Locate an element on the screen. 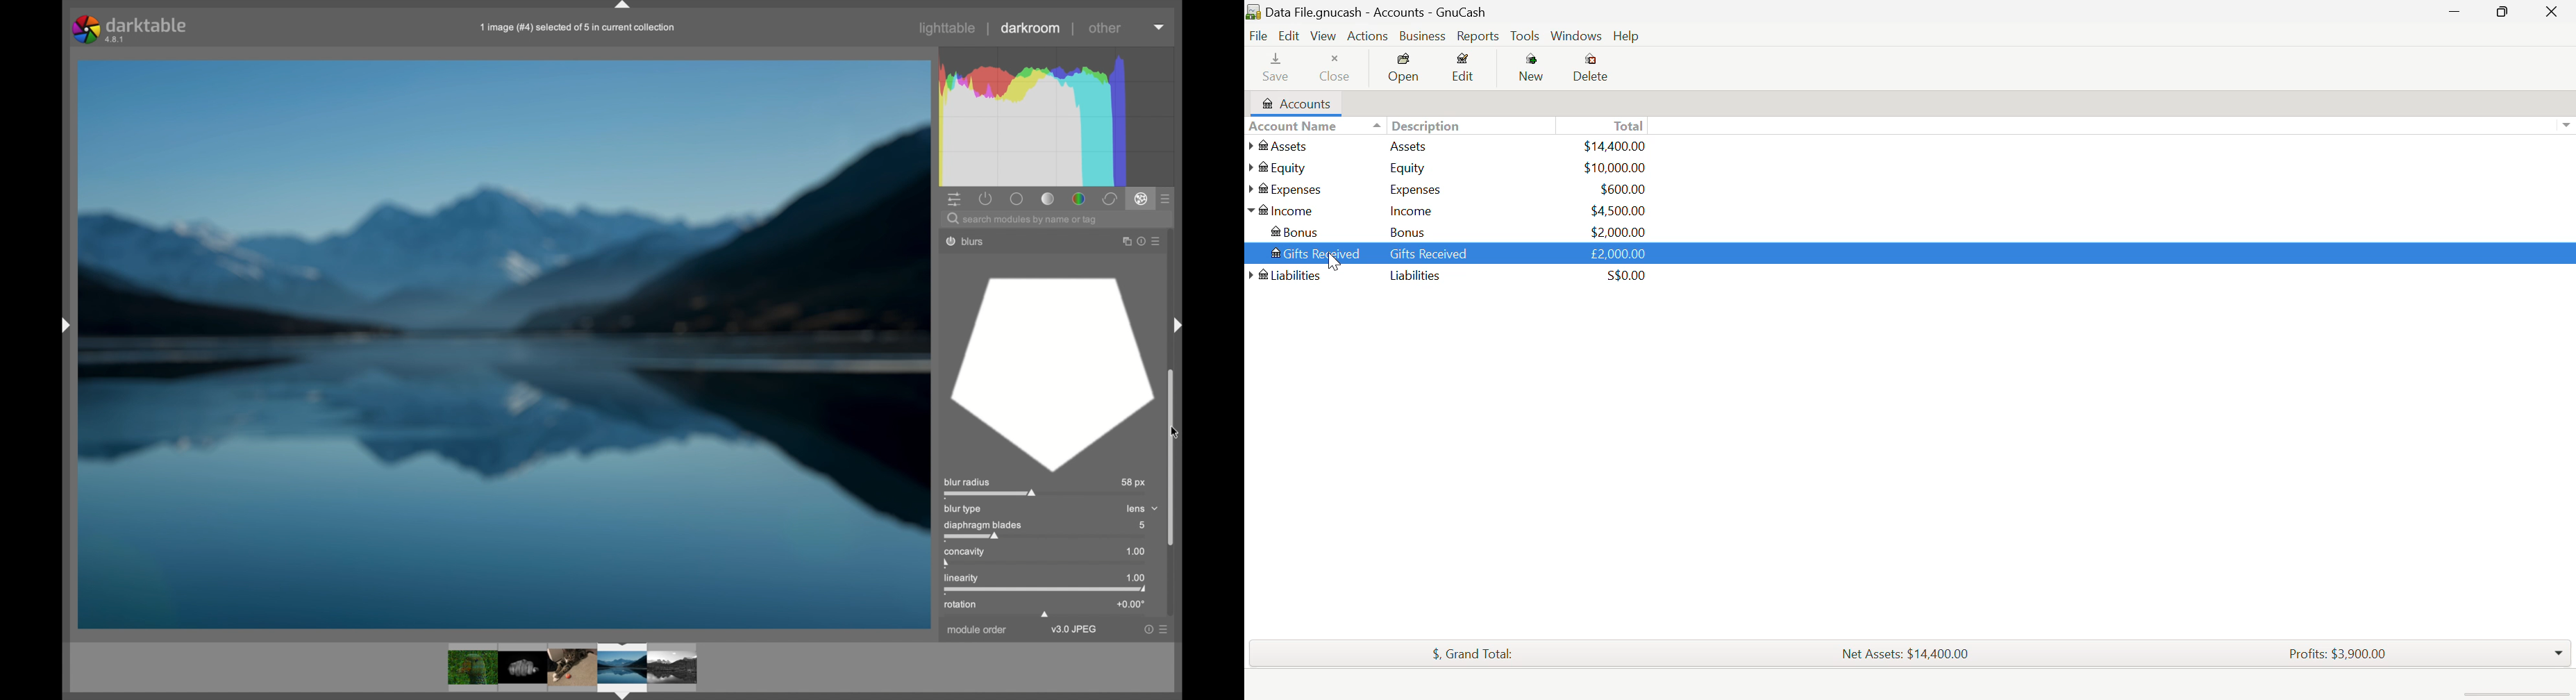  SGD Amount is located at coordinates (1624, 276).